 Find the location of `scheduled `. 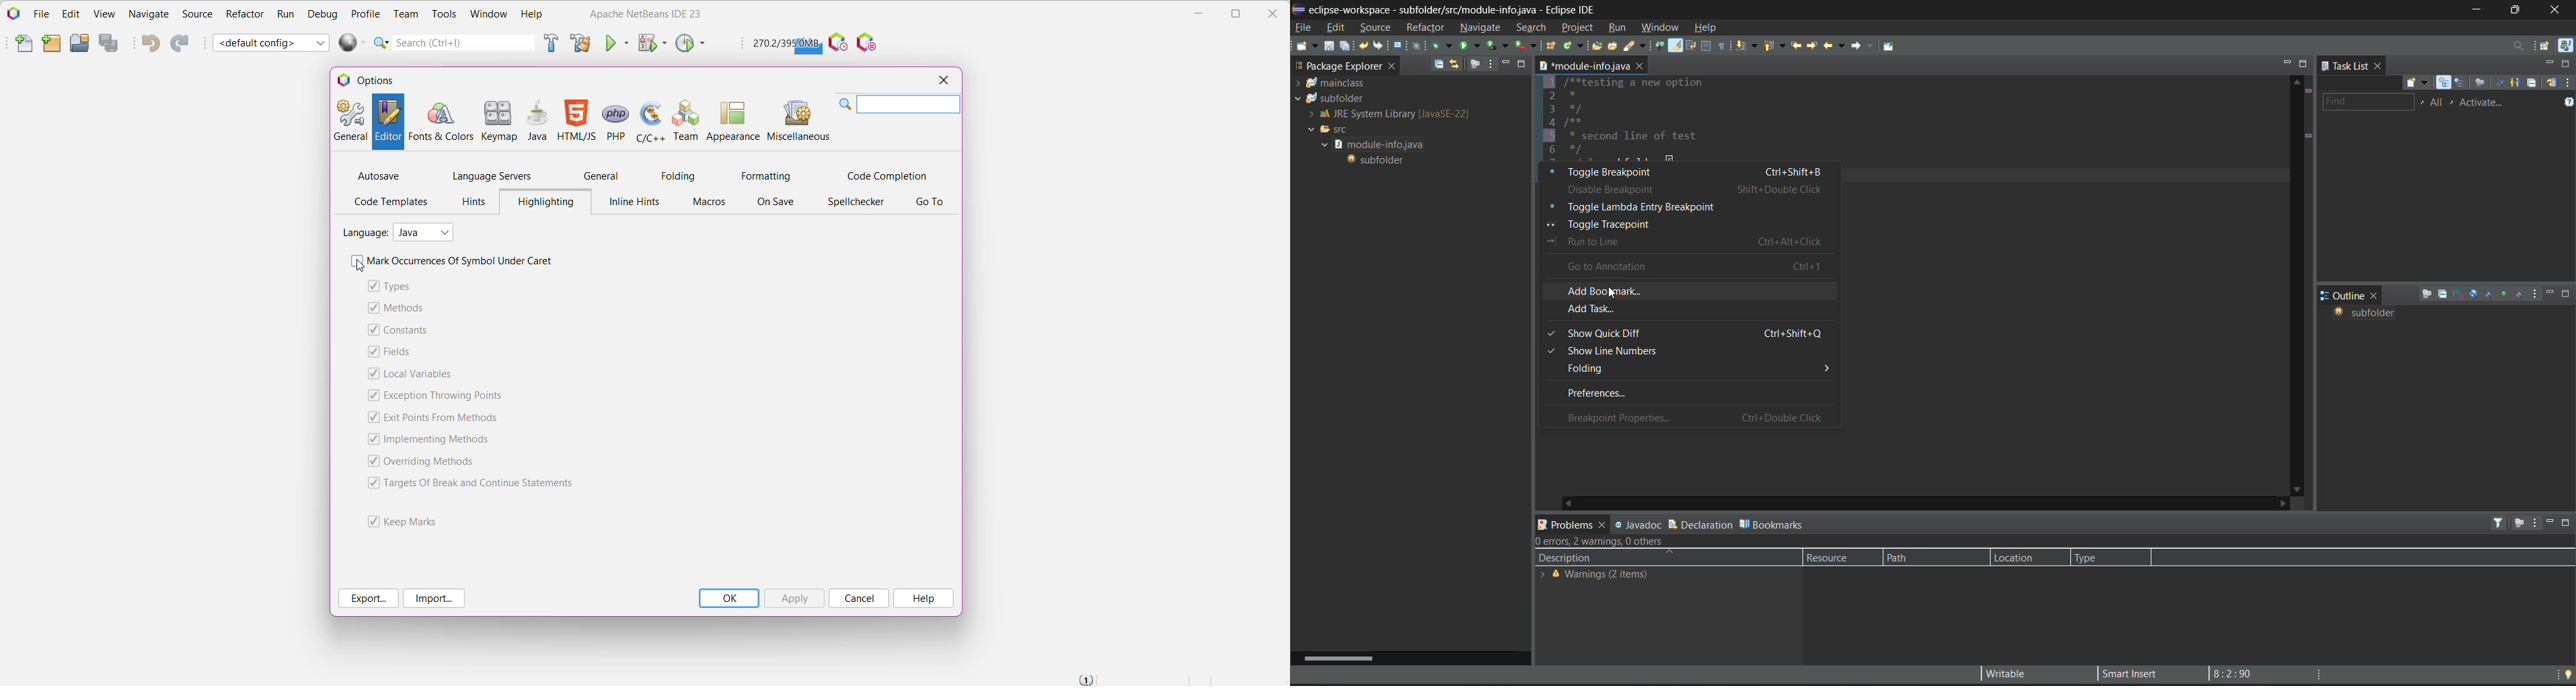

scheduled  is located at coordinates (2462, 83).